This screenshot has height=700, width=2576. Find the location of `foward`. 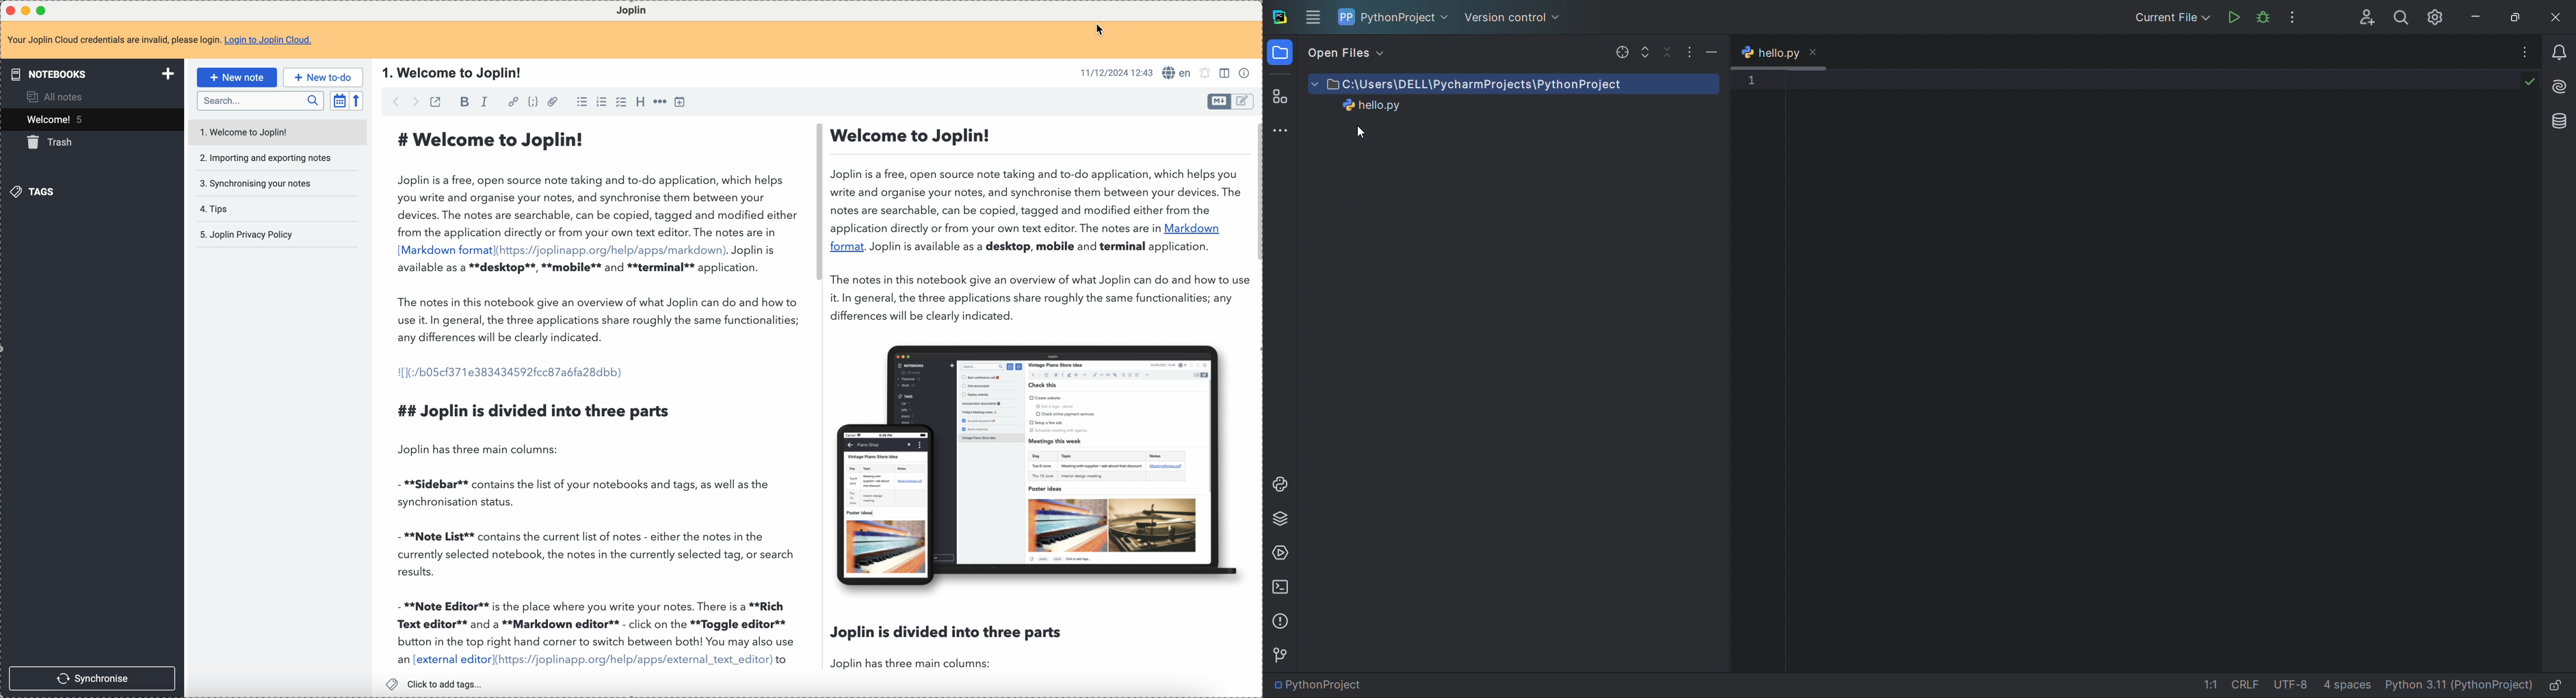

foward is located at coordinates (418, 102).